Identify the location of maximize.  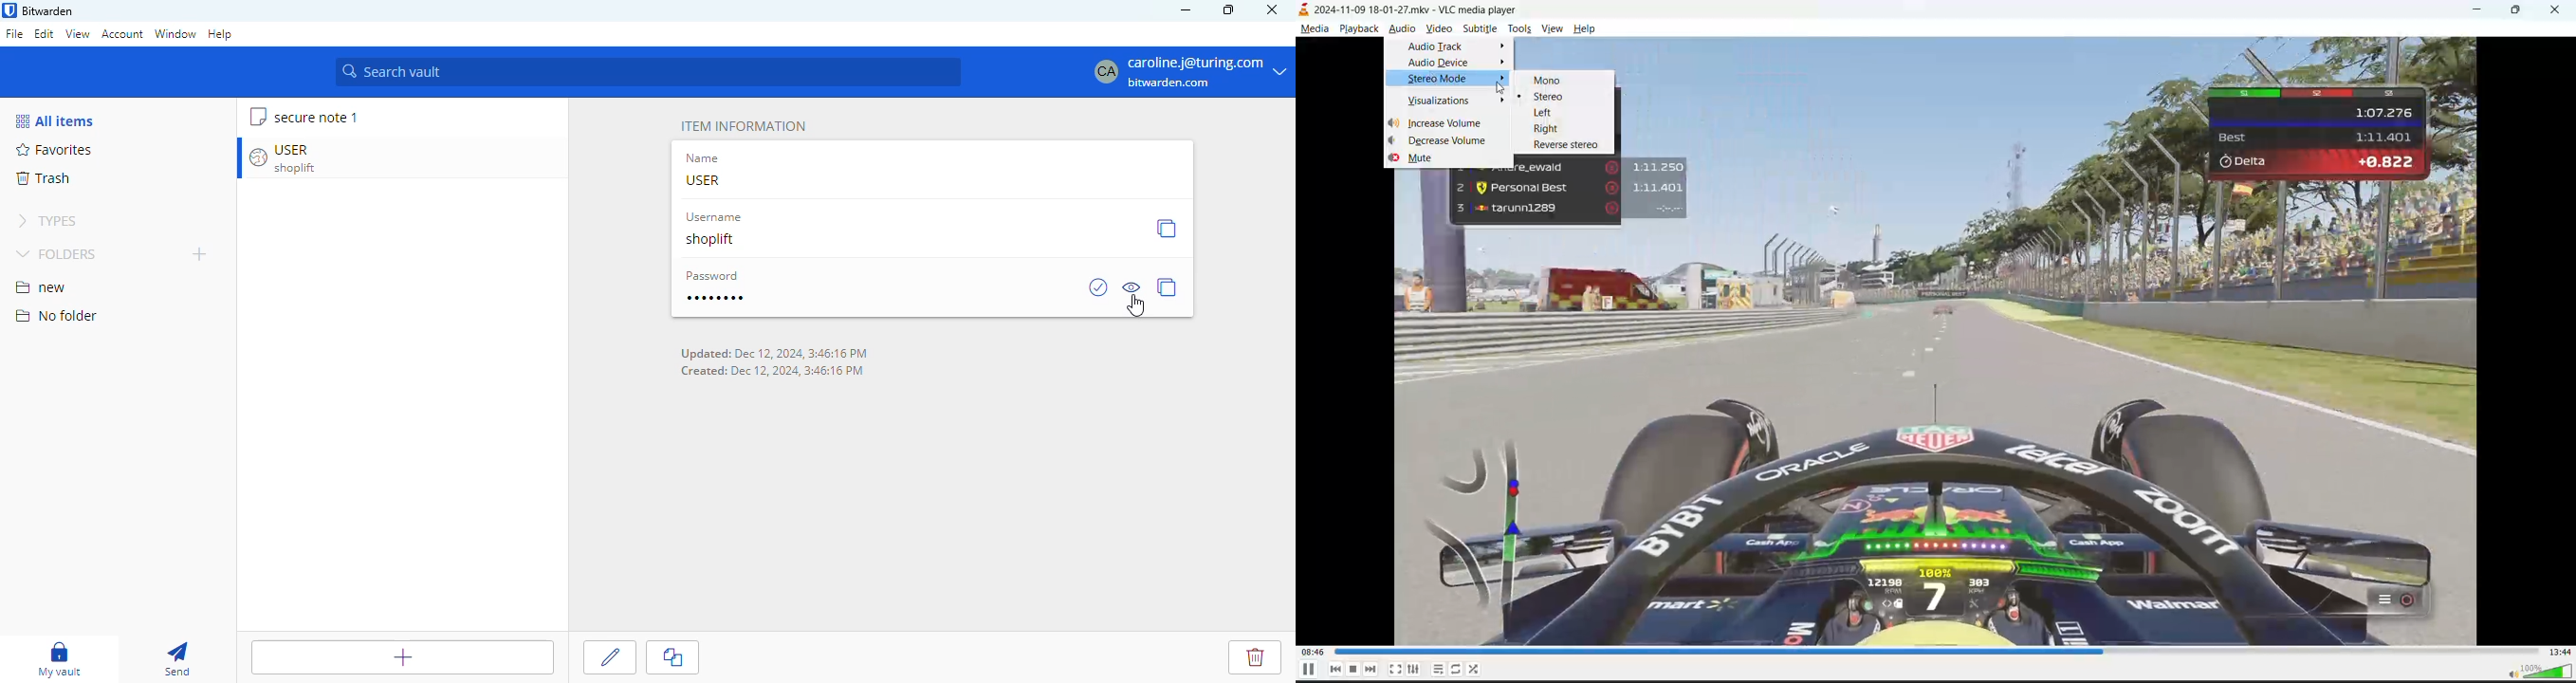
(1228, 9).